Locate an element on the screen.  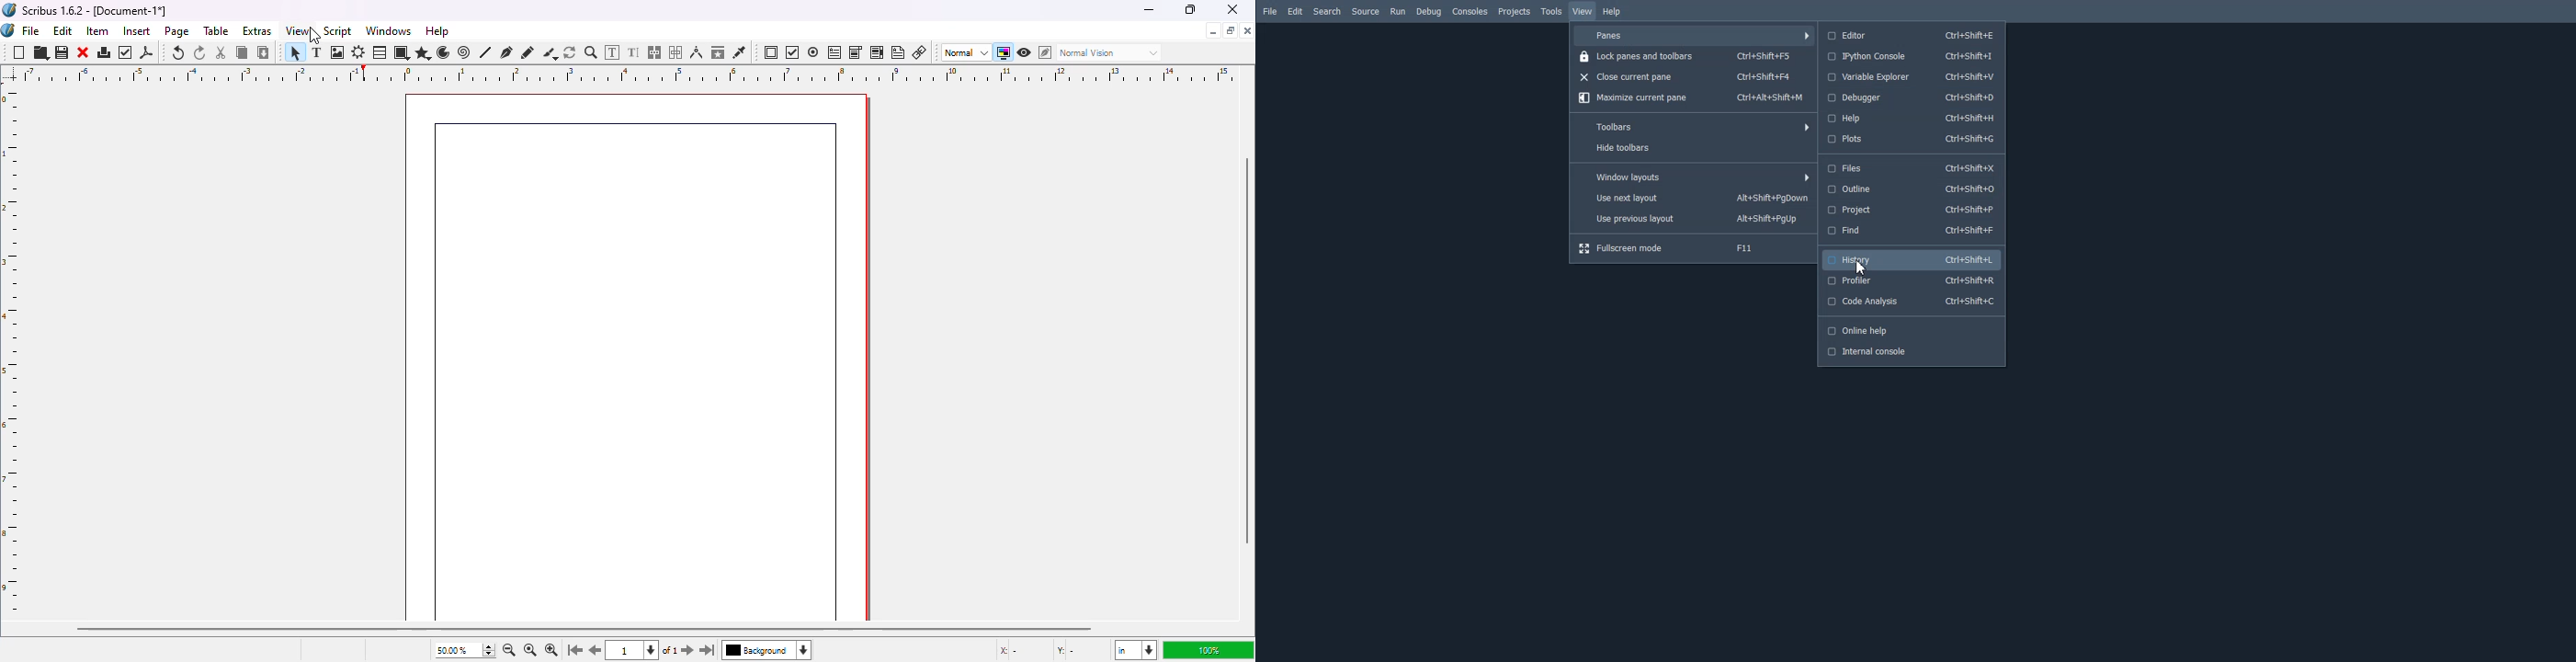
Variable Explorer is located at coordinates (1910, 77).